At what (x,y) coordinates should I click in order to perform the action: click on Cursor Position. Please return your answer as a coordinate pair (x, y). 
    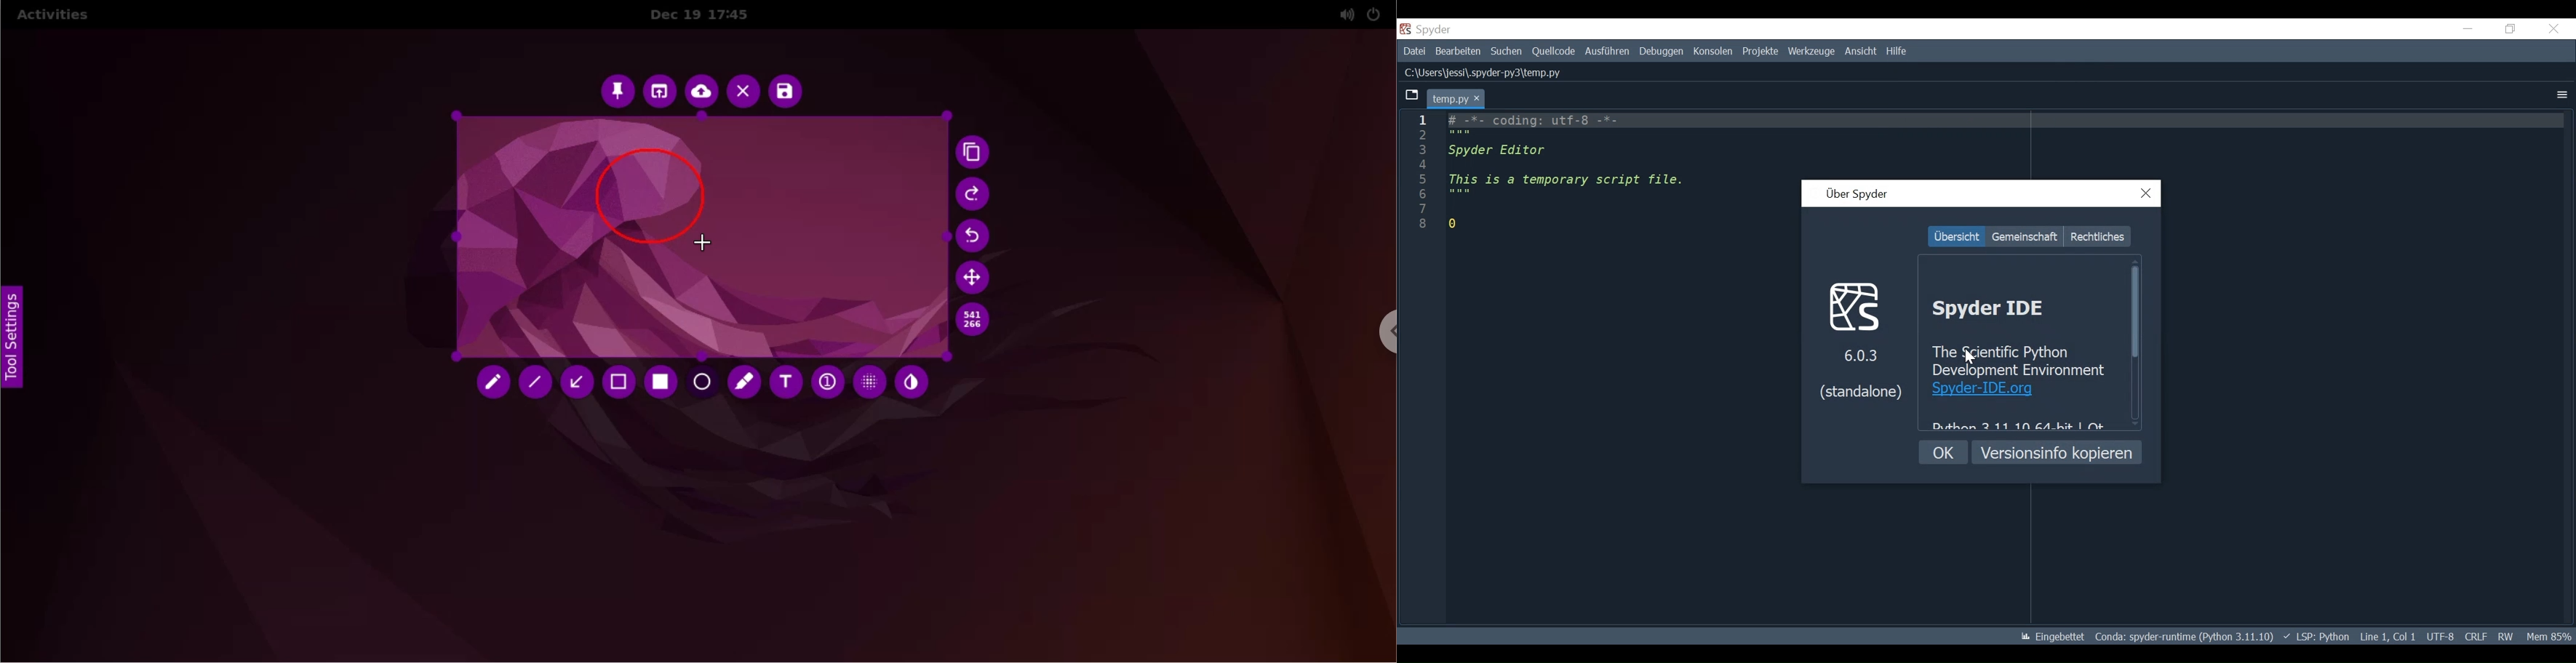
    Looking at the image, I should click on (2387, 637).